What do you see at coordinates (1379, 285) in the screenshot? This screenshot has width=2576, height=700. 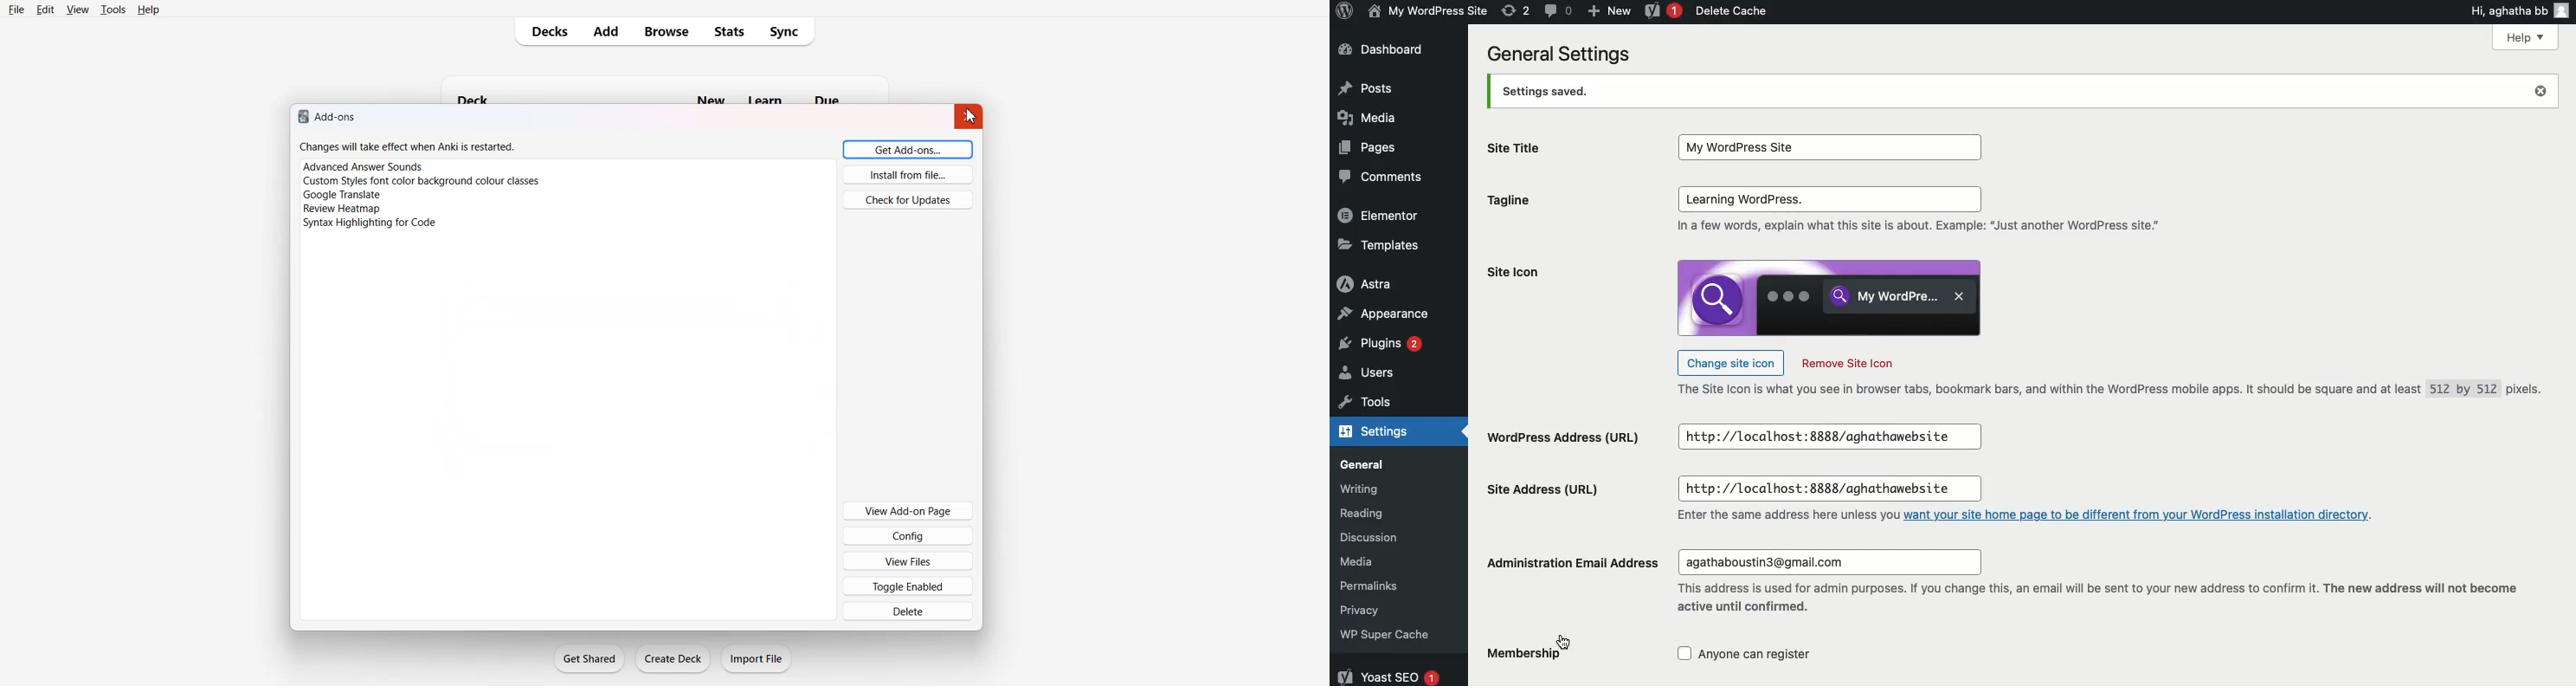 I see `Astra` at bounding box center [1379, 285].